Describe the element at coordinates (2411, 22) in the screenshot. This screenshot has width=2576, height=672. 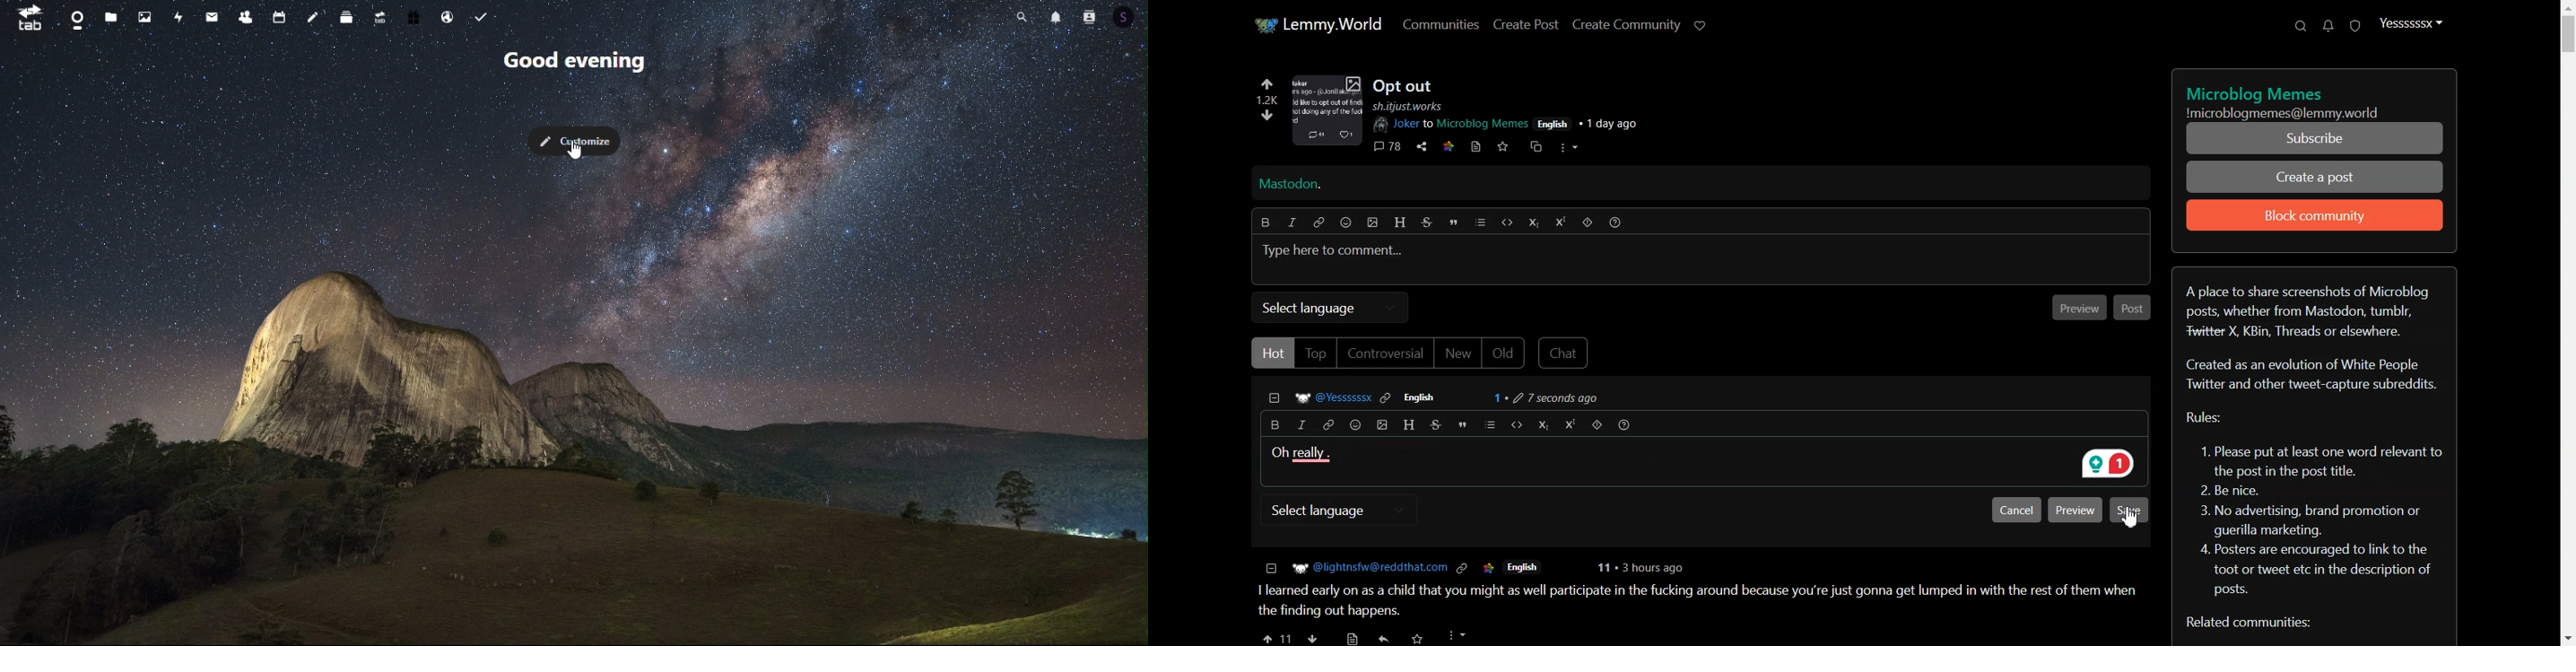
I see `Profile` at that location.